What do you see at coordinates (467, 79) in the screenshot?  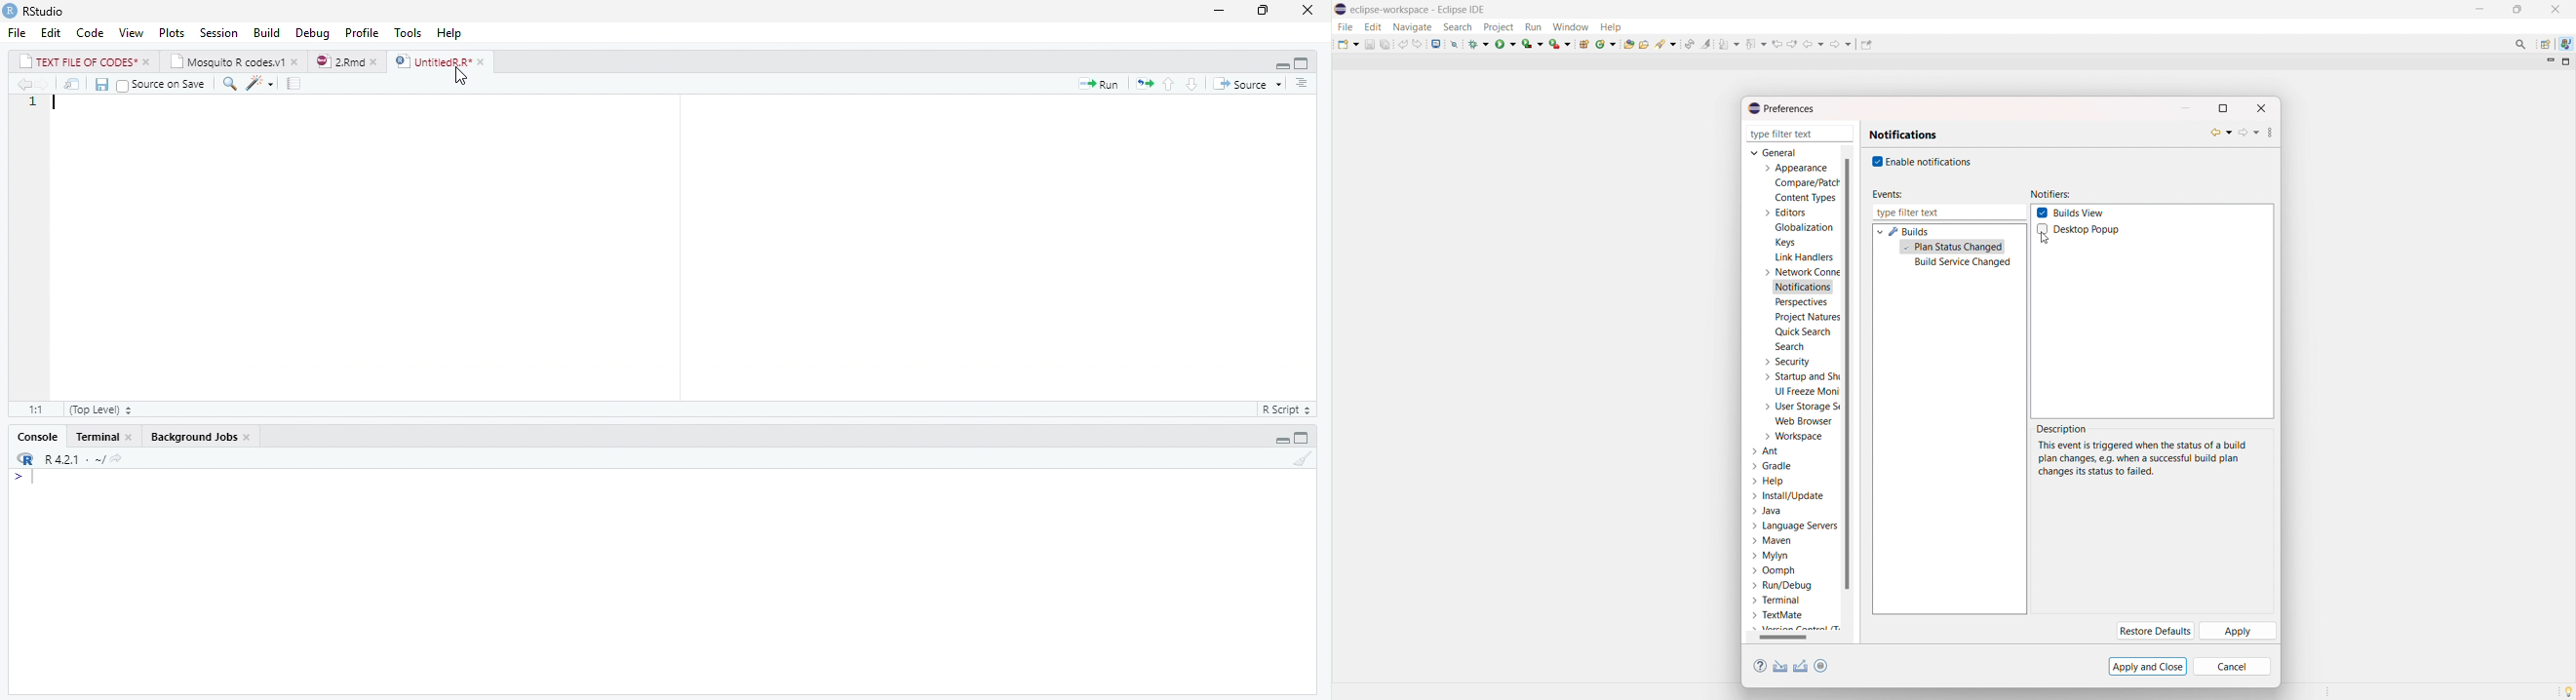 I see `cursor` at bounding box center [467, 79].